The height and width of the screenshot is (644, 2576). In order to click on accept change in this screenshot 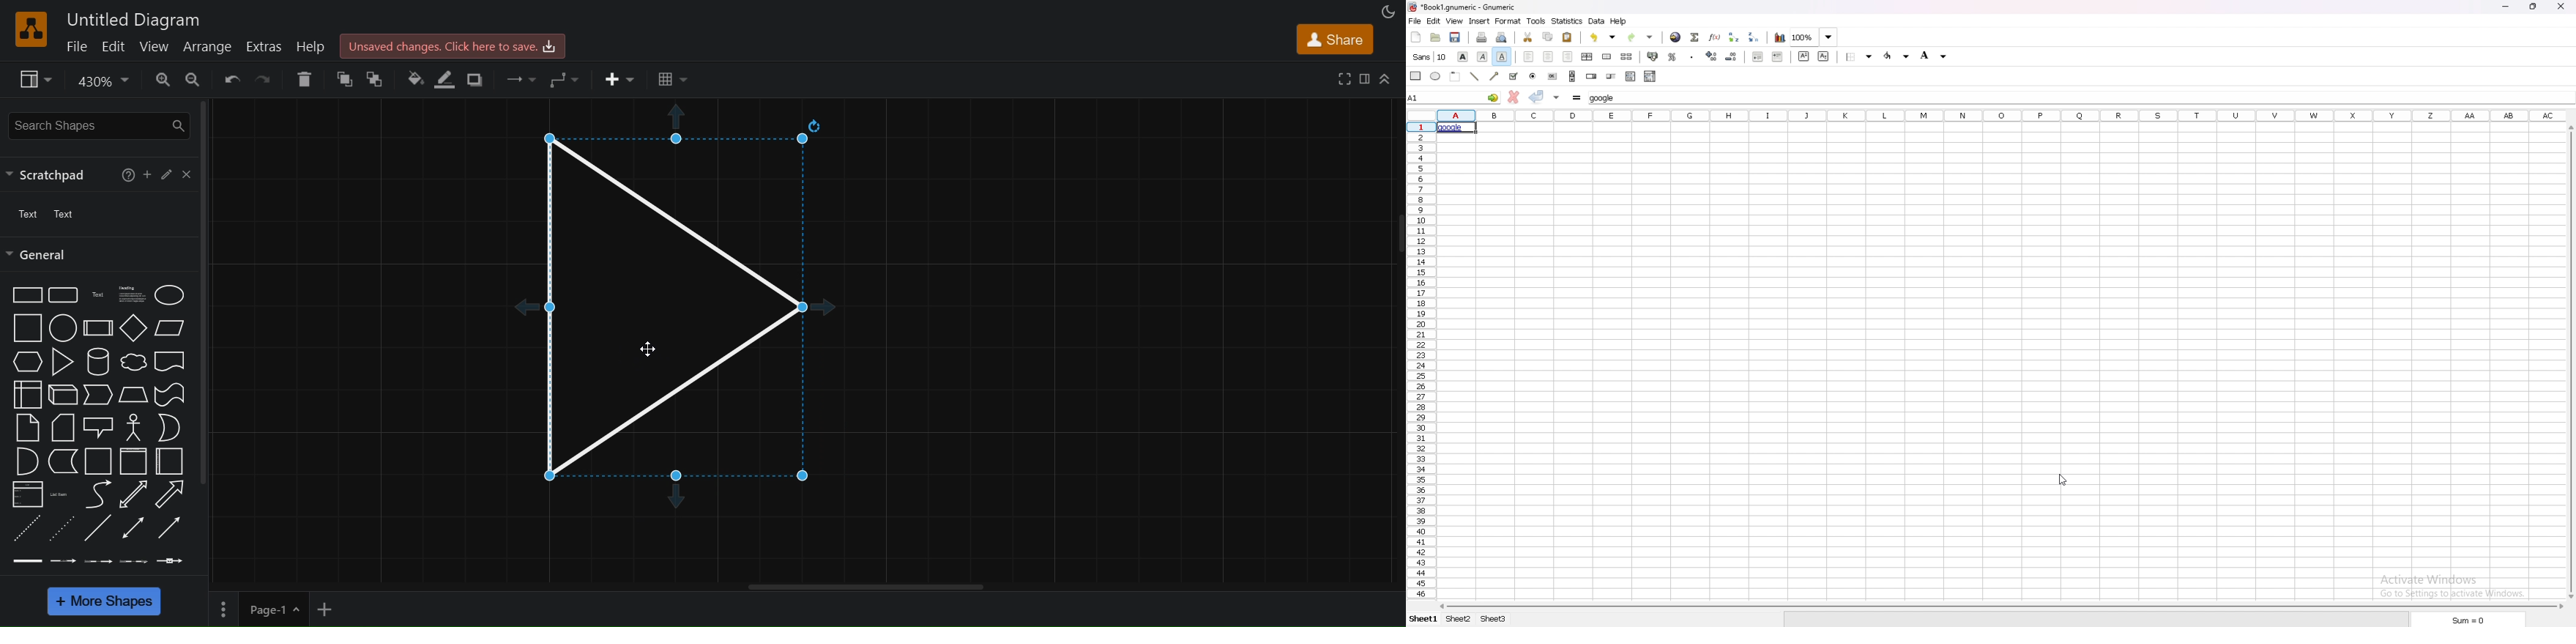, I will do `click(1537, 96)`.